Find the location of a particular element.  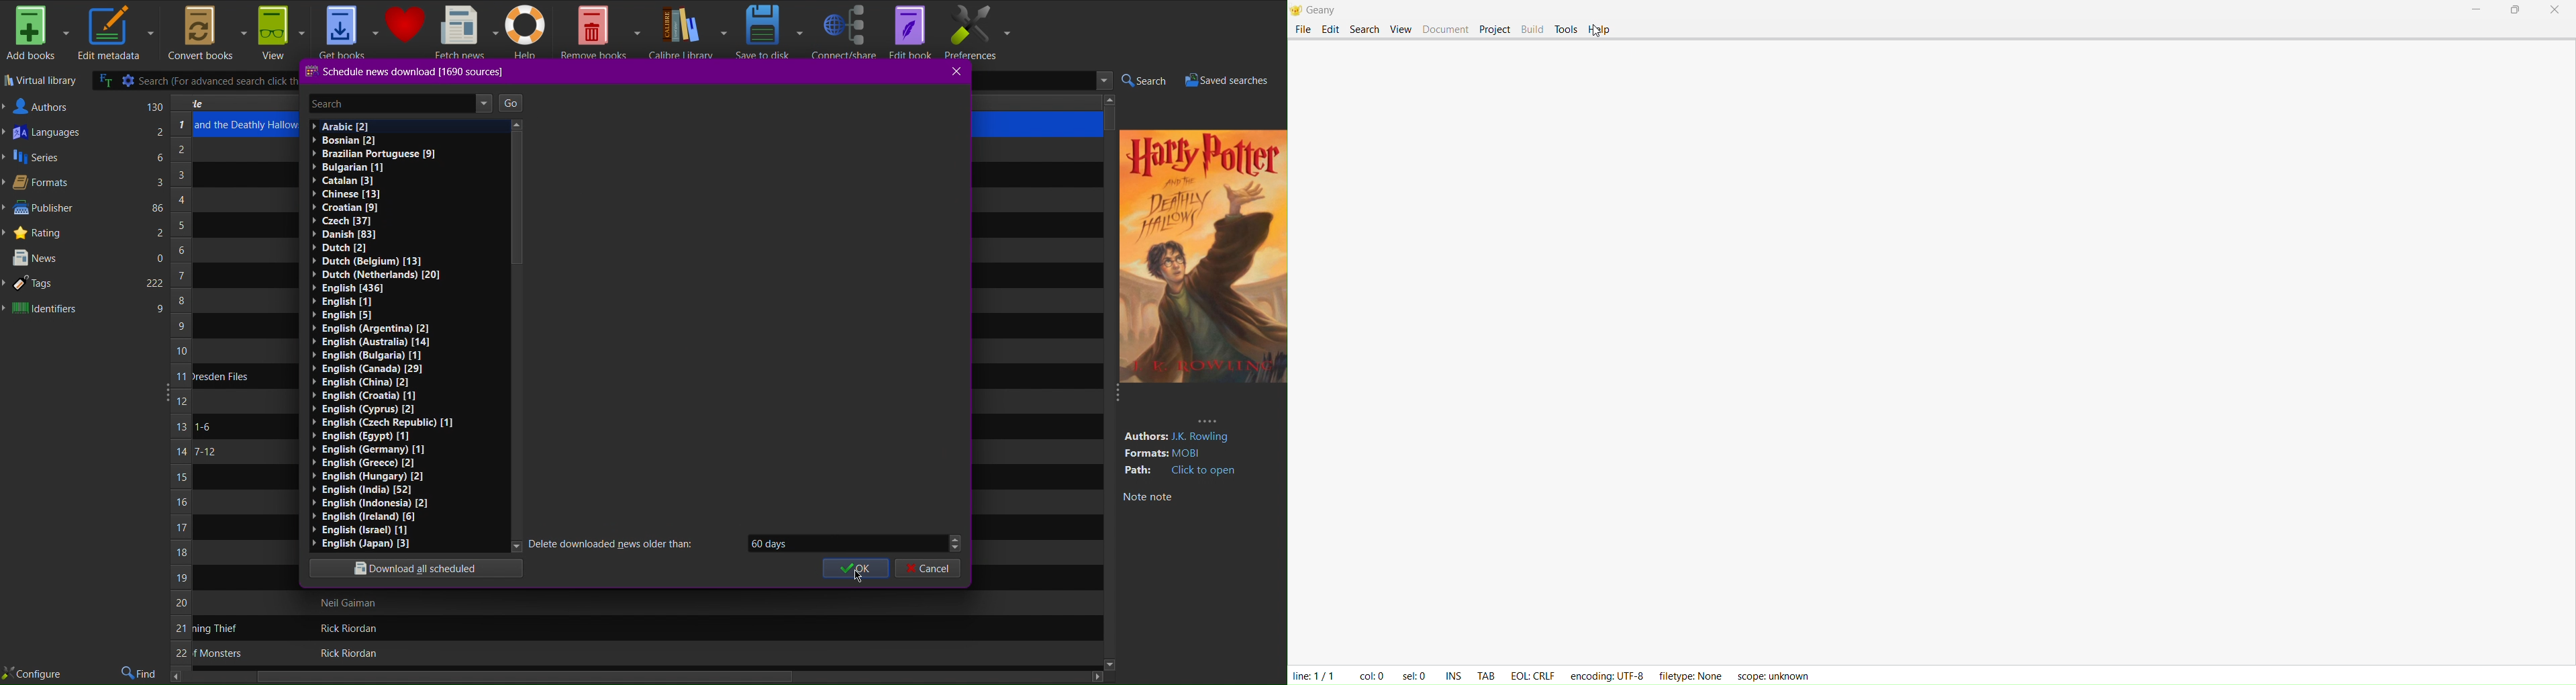

Languages is located at coordinates (85, 134).